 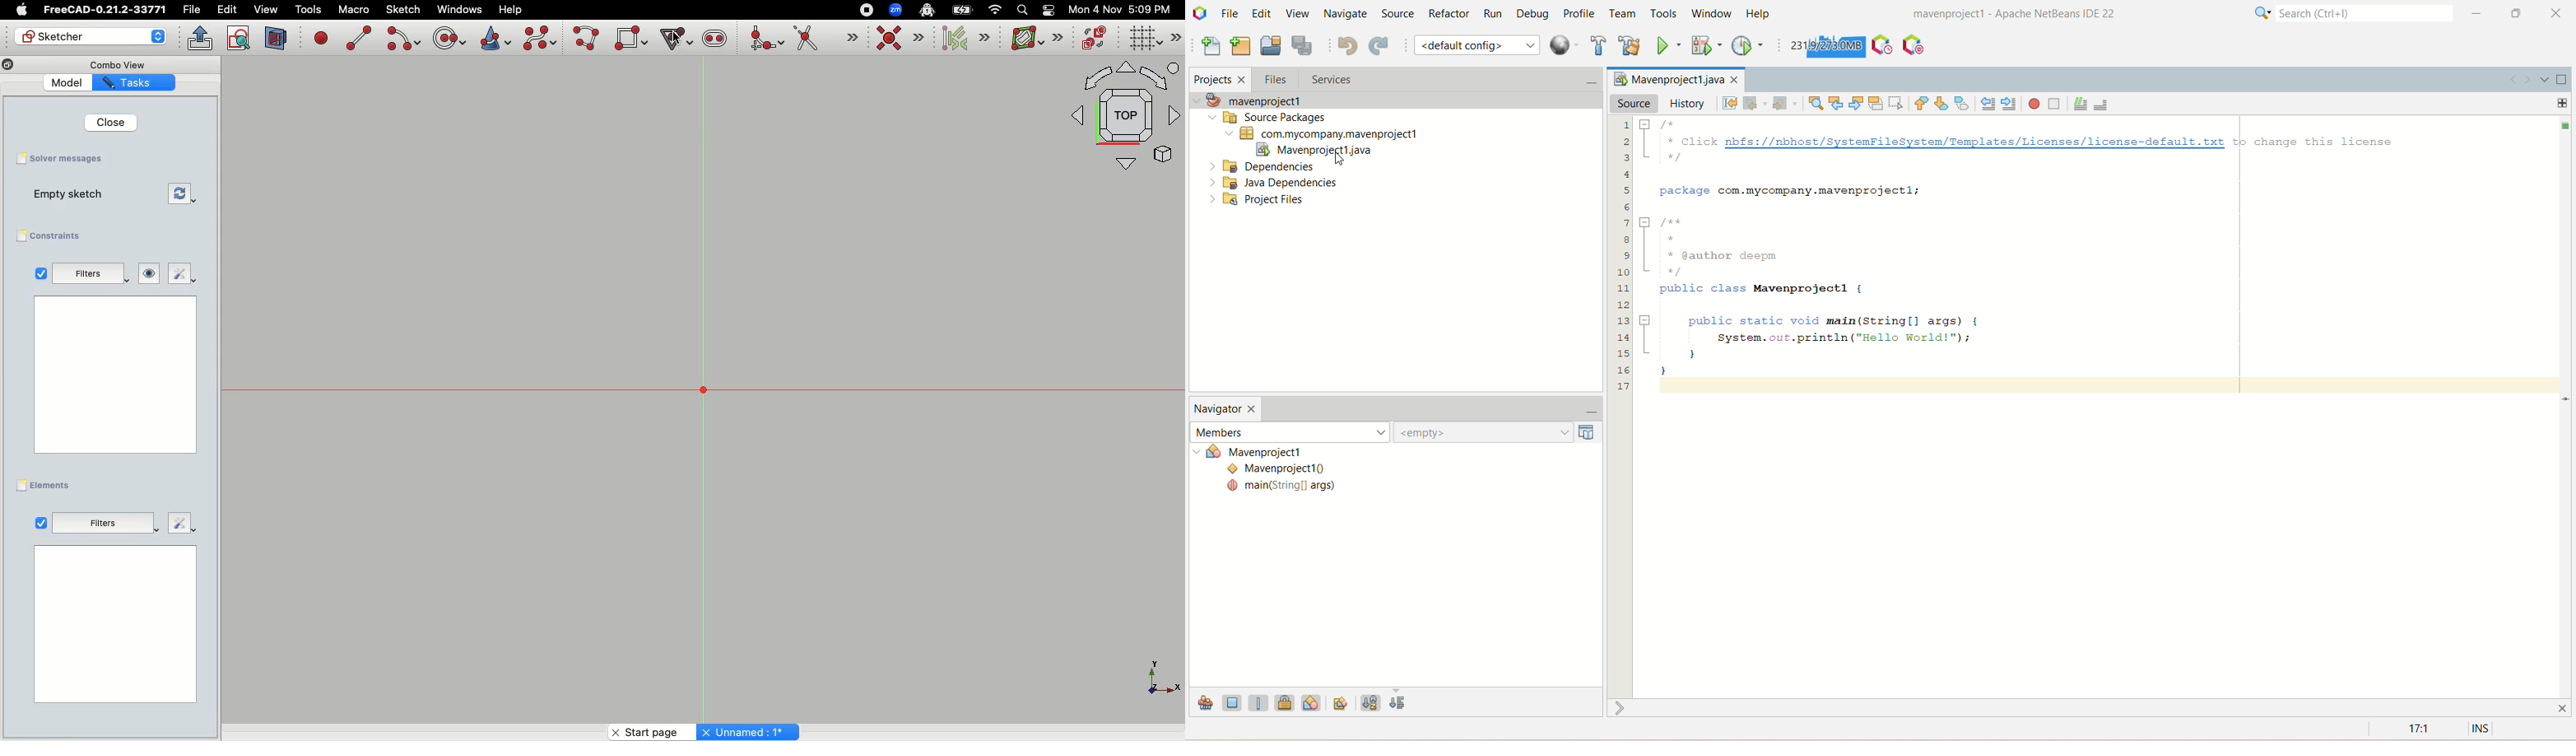 What do you see at coordinates (105, 10) in the screenshot?
I see `FreeCAD-0.21.2-33771` at bounding box center [105, 10].